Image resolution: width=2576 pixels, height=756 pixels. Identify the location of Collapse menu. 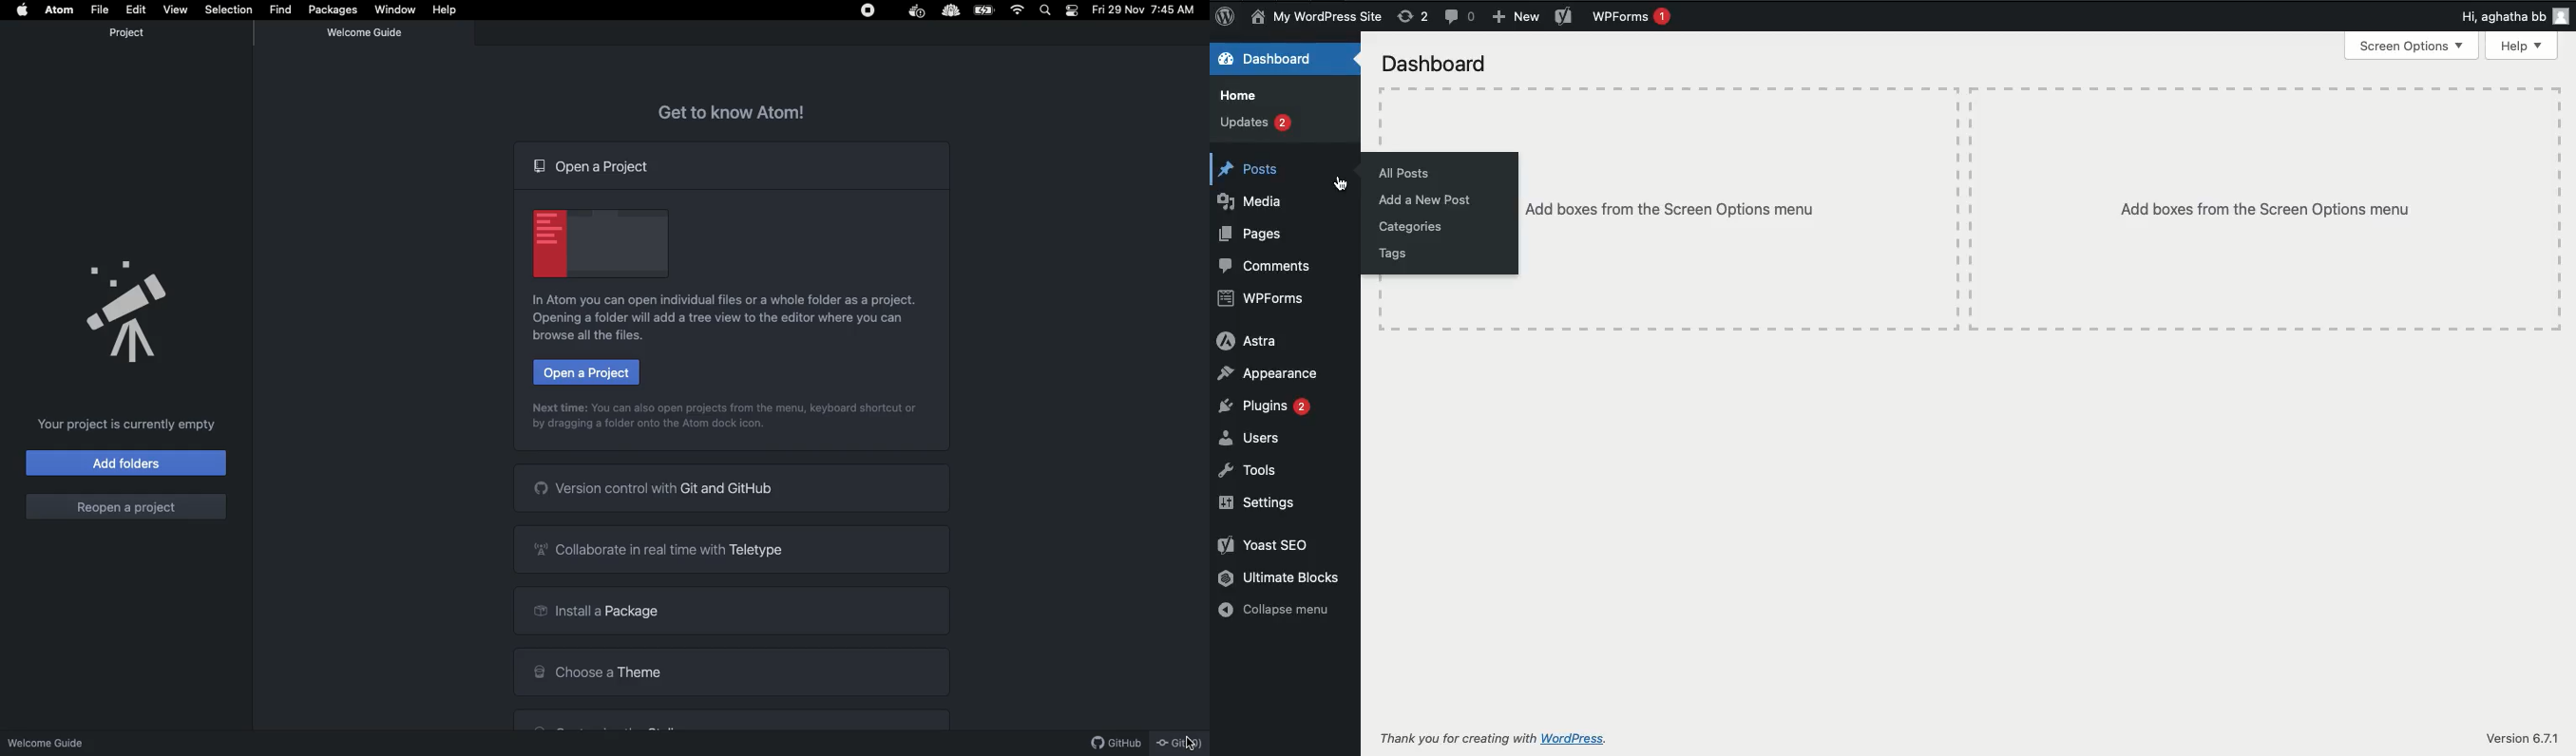
(1276, 607).